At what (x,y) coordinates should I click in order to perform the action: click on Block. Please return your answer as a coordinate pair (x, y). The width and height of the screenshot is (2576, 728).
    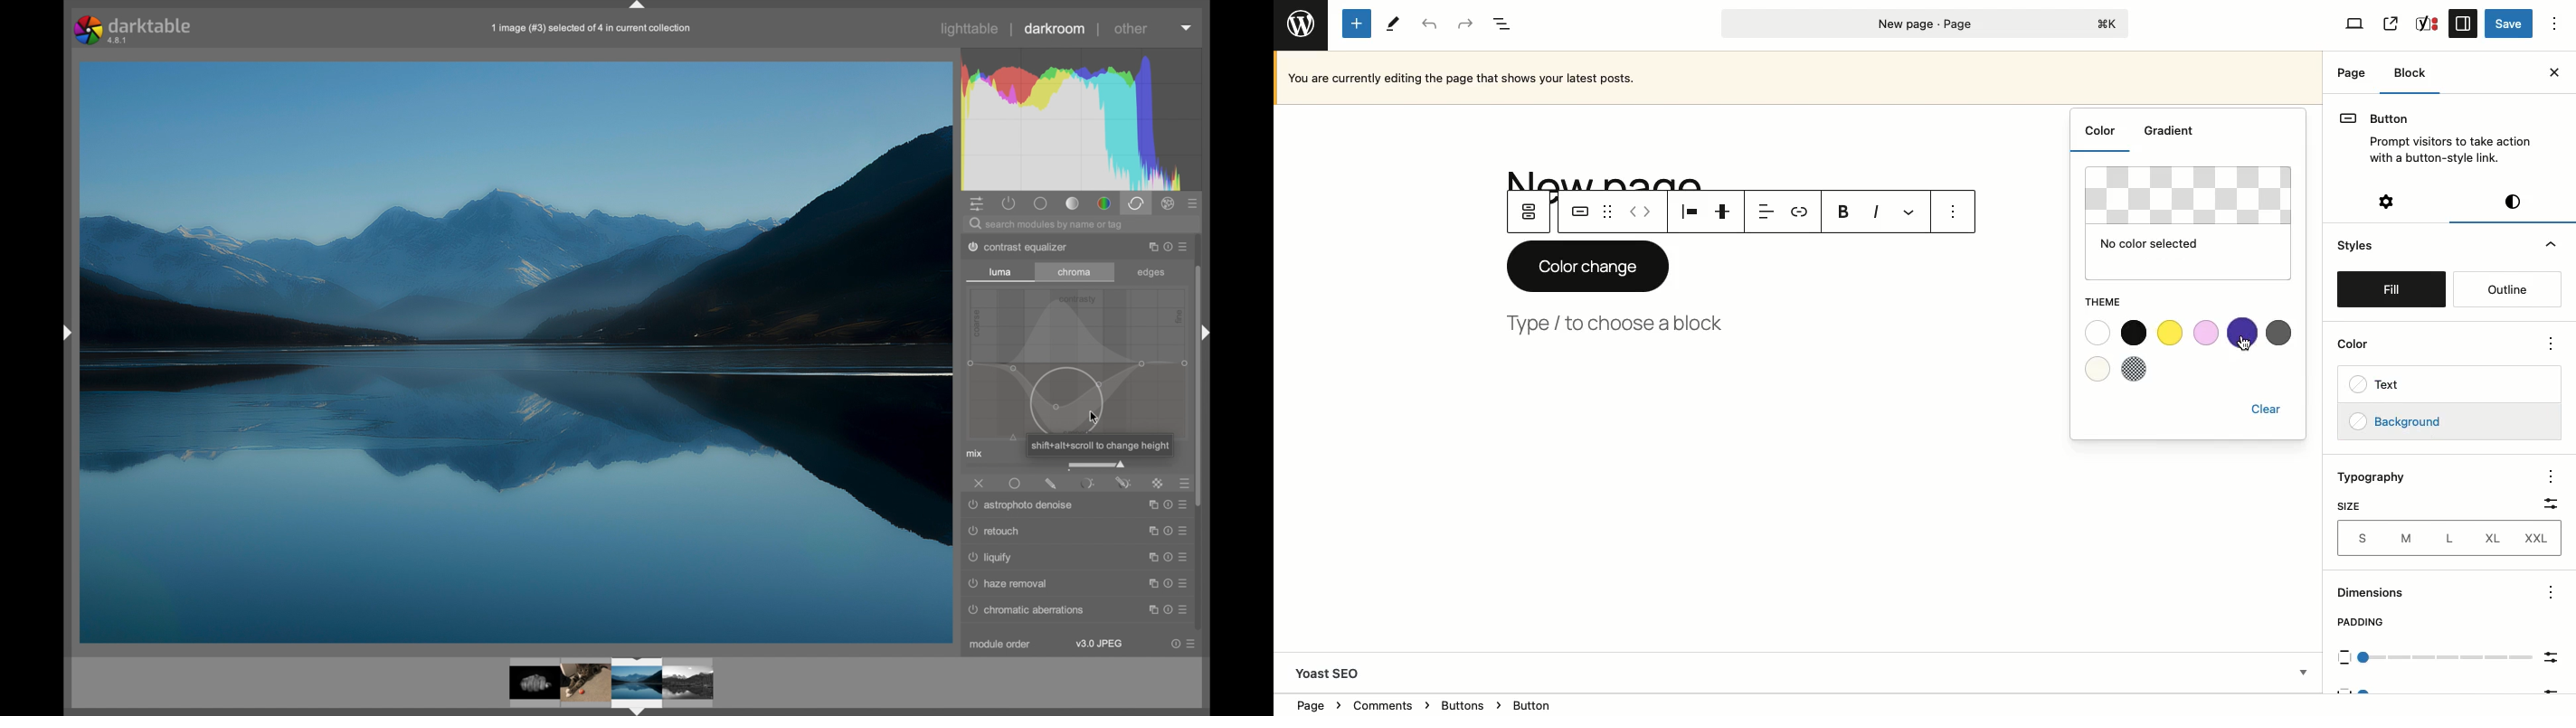
    Looking at the image, I should click on (2410, 79).